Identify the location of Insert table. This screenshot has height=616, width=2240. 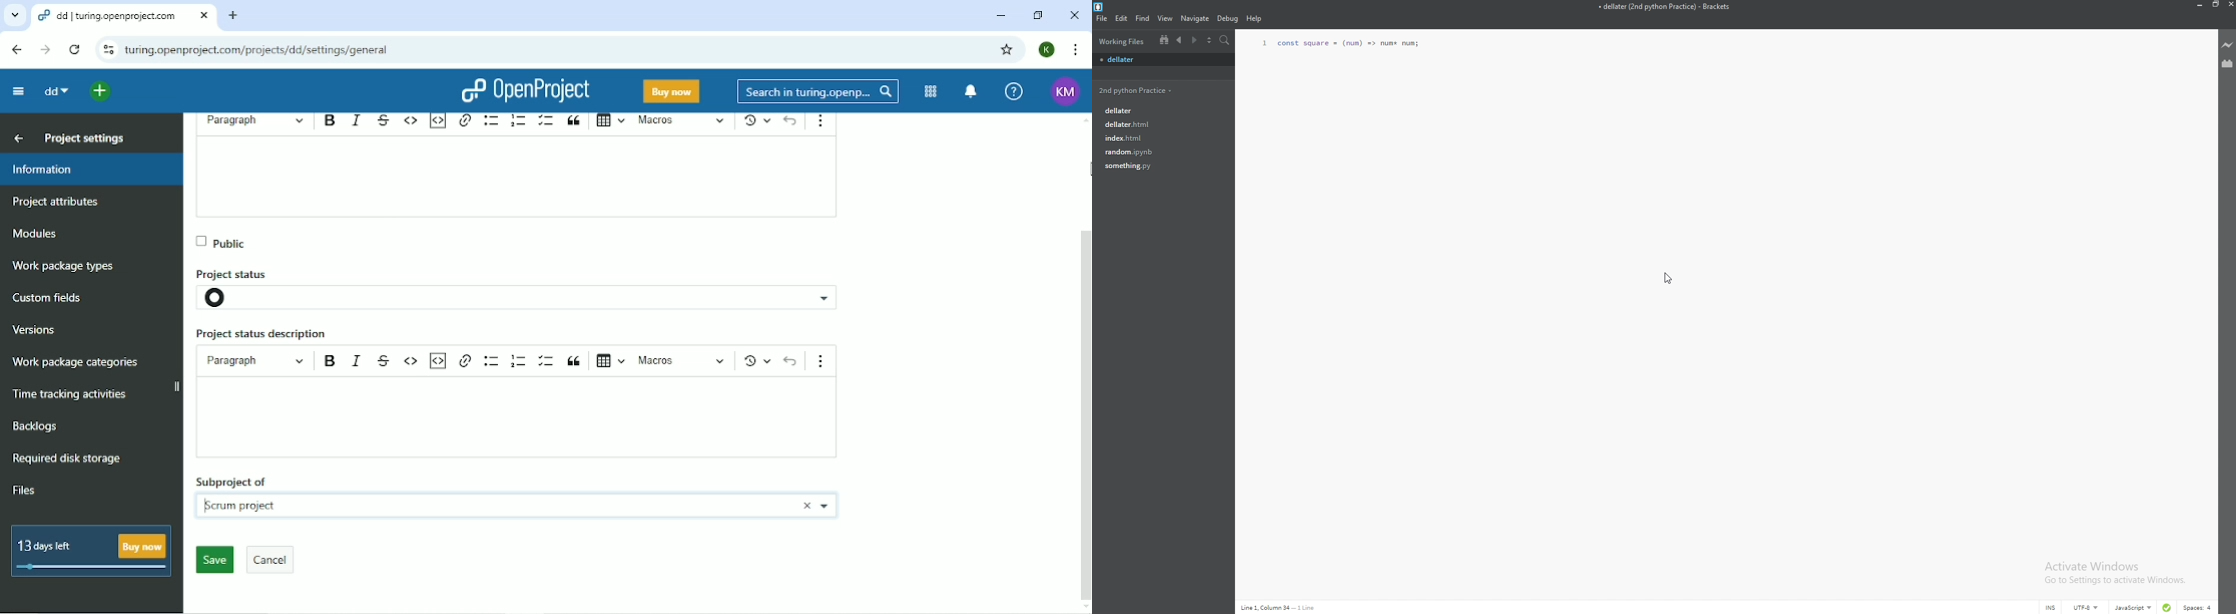
(610, 121).